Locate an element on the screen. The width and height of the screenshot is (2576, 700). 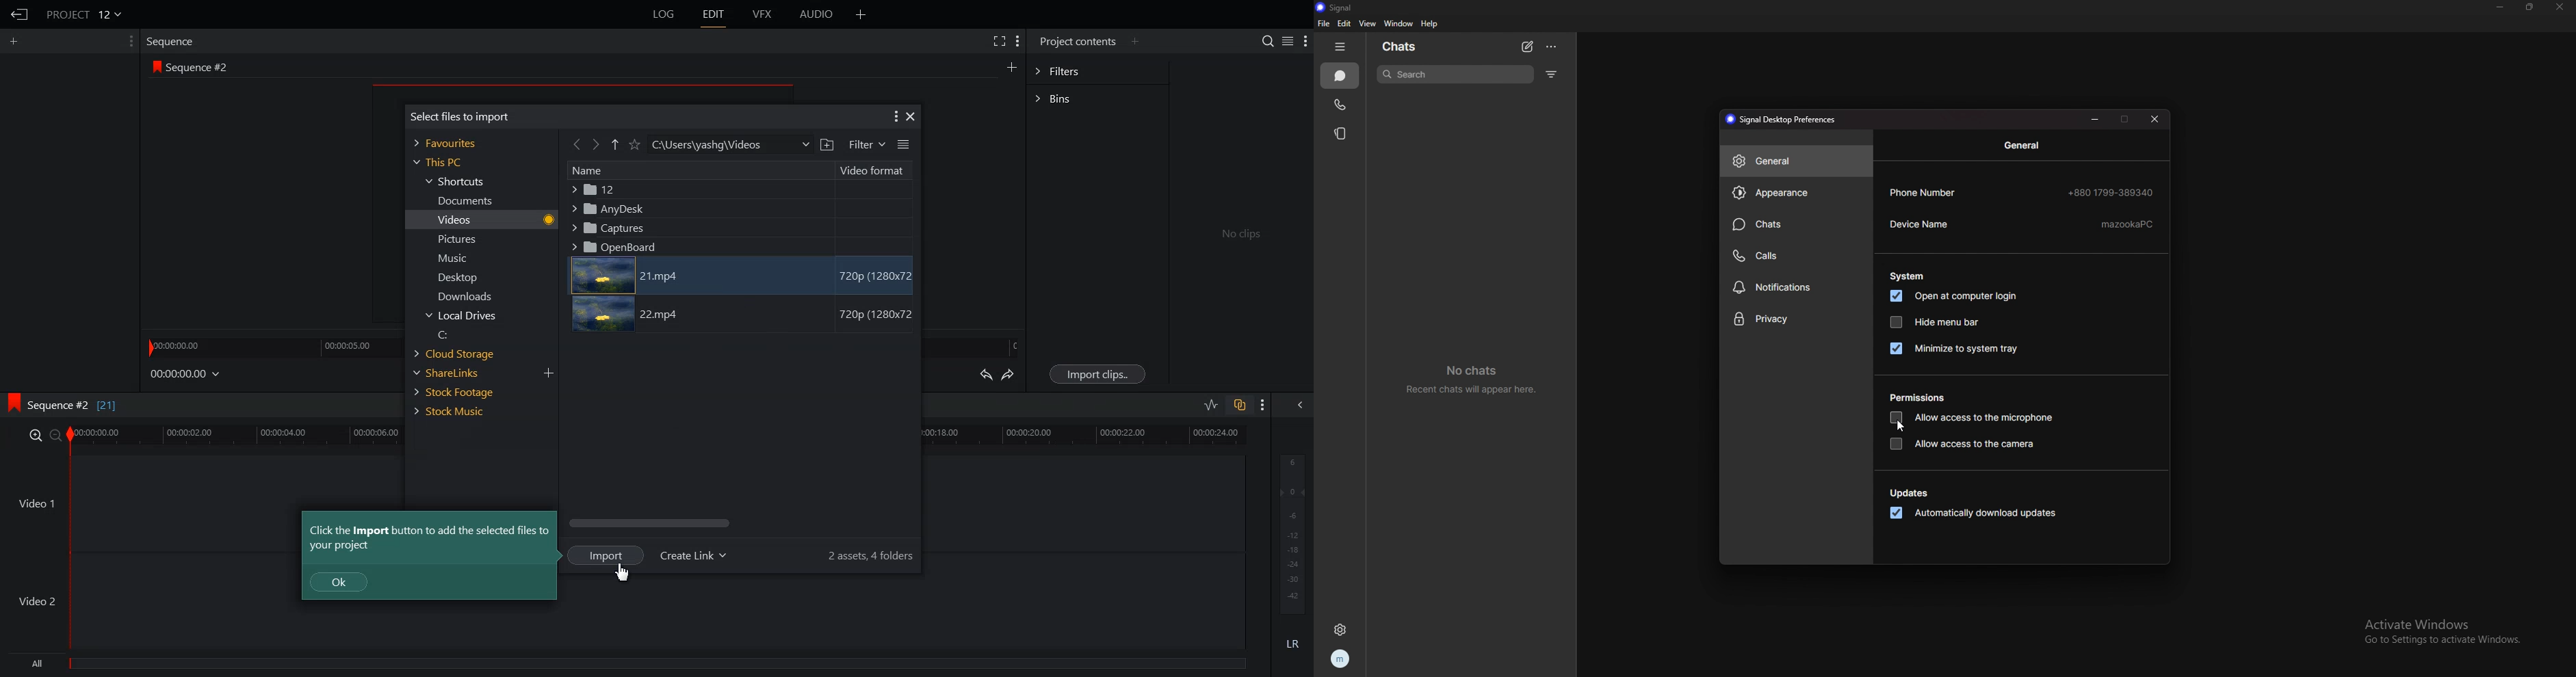
automatically download updates is located at coordinates (1973, 513).